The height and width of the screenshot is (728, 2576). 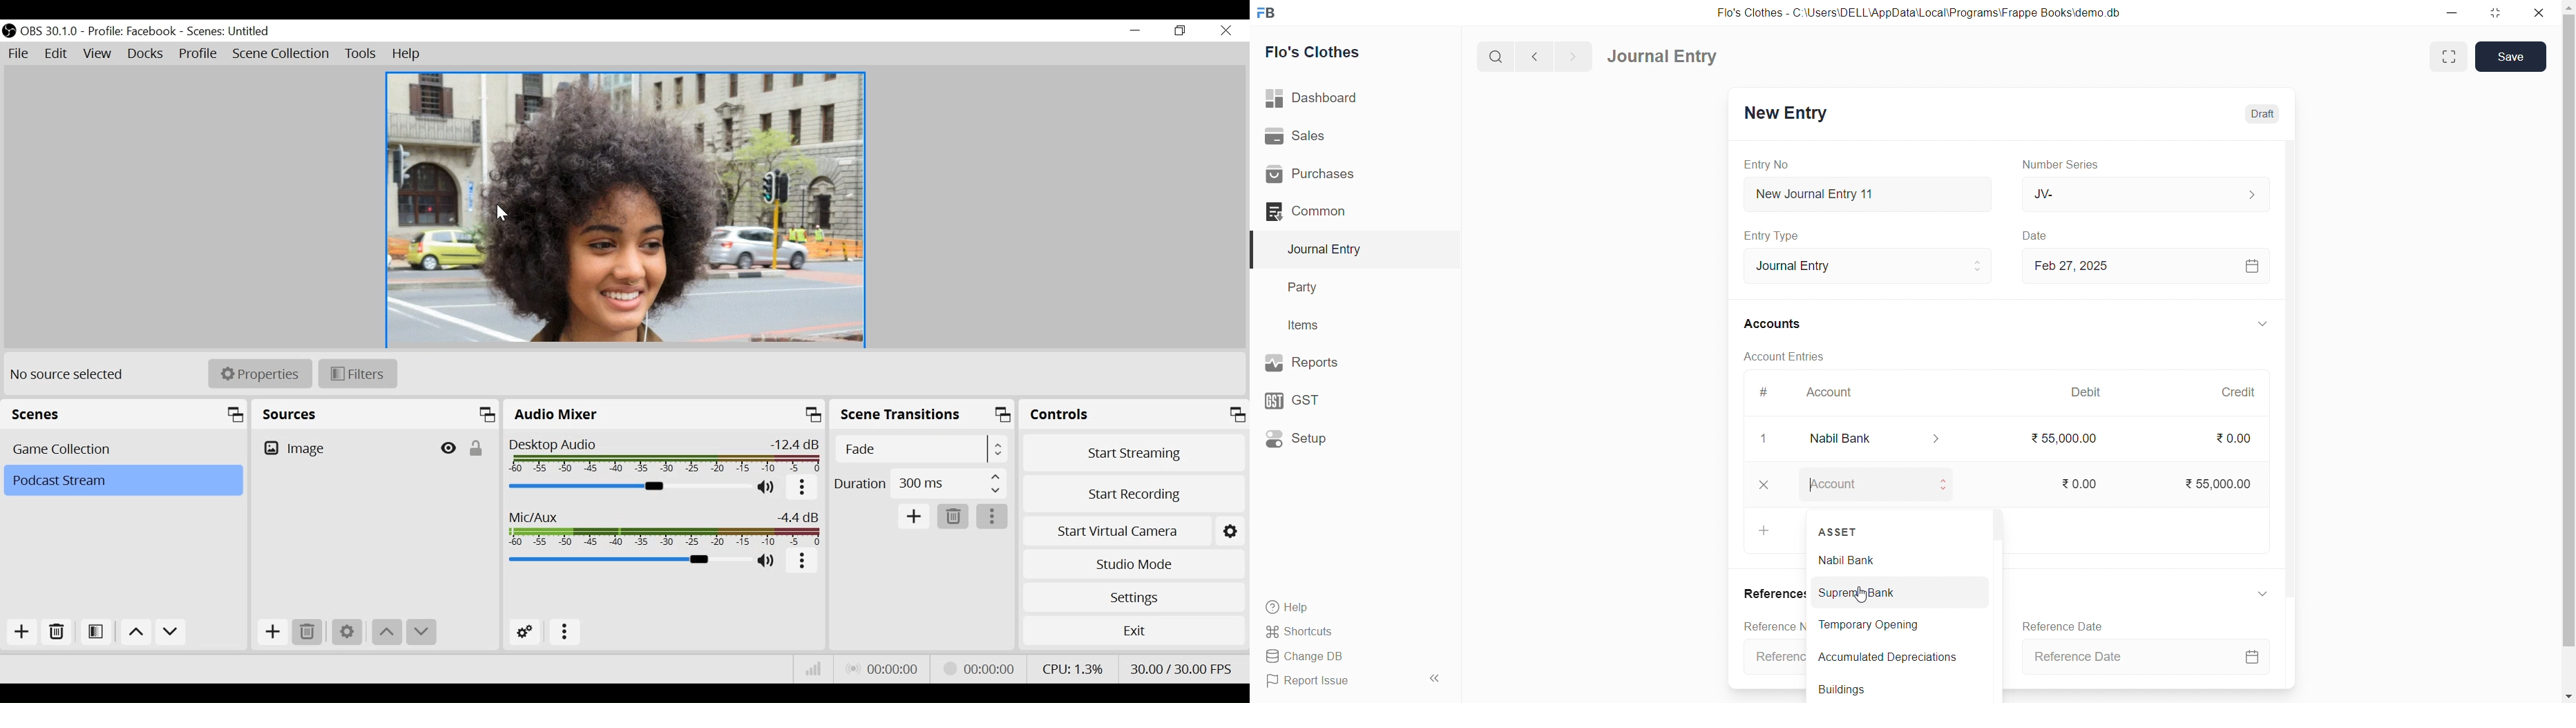 I want to click on resize, so click(x=2499, y=12).